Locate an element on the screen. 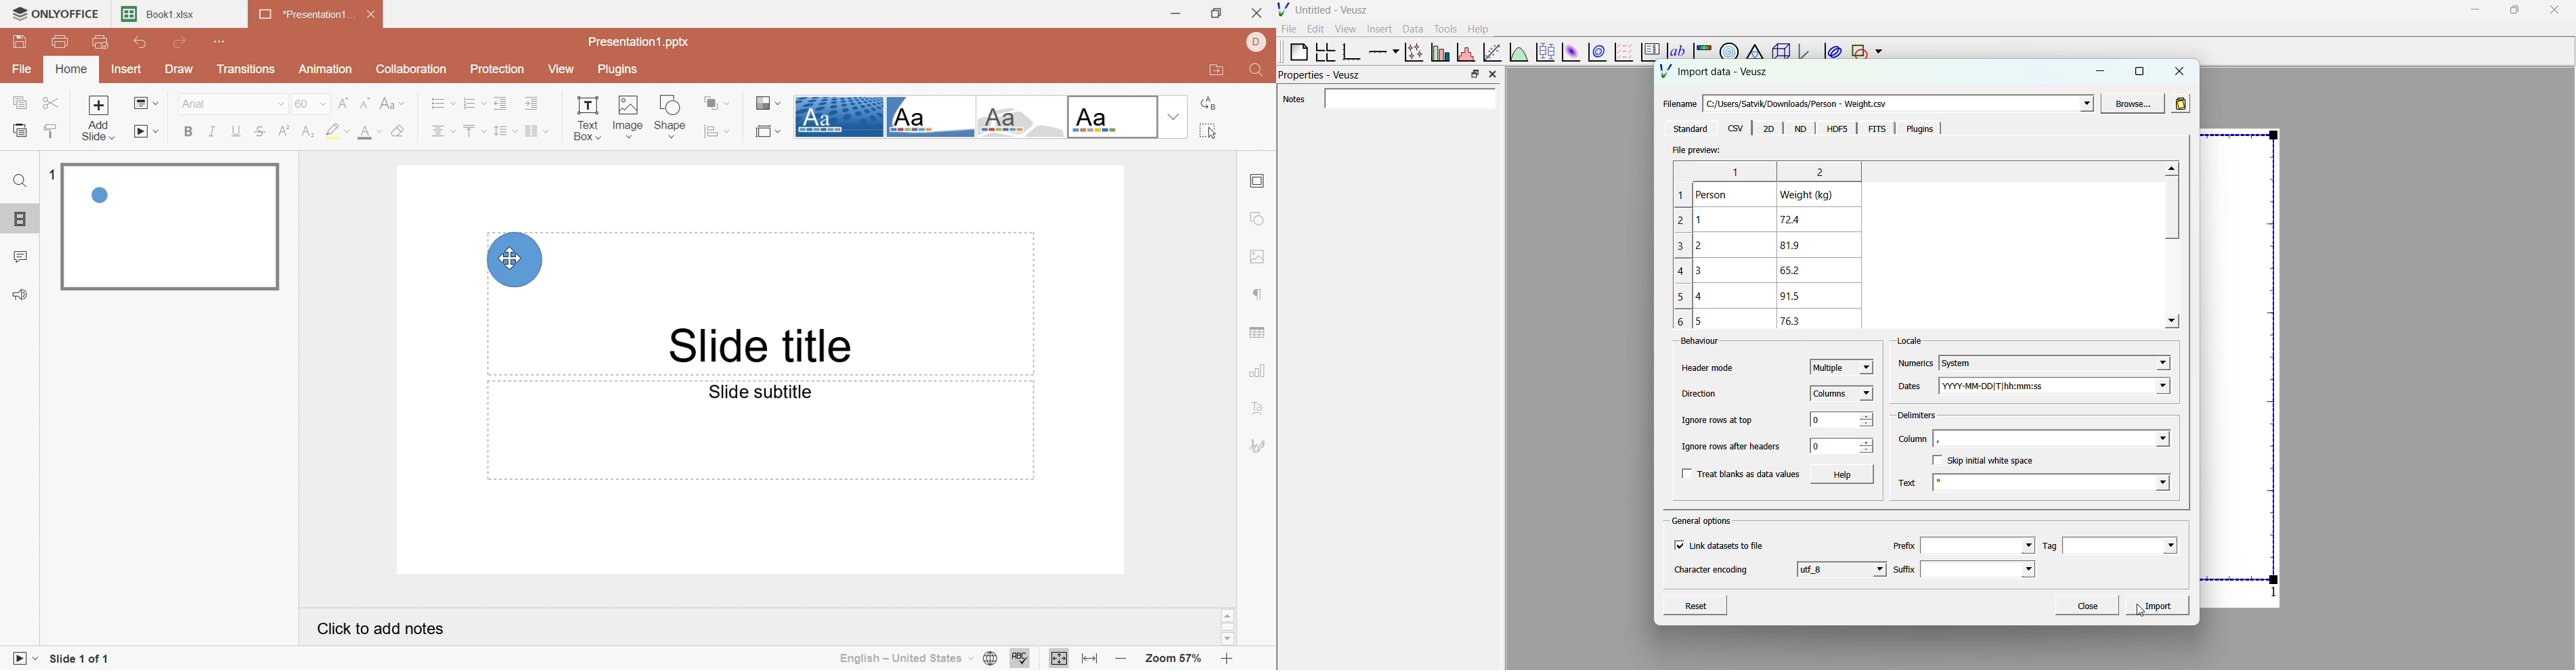 The image size is (2576, 672). File is located at coordinates (23, 68).